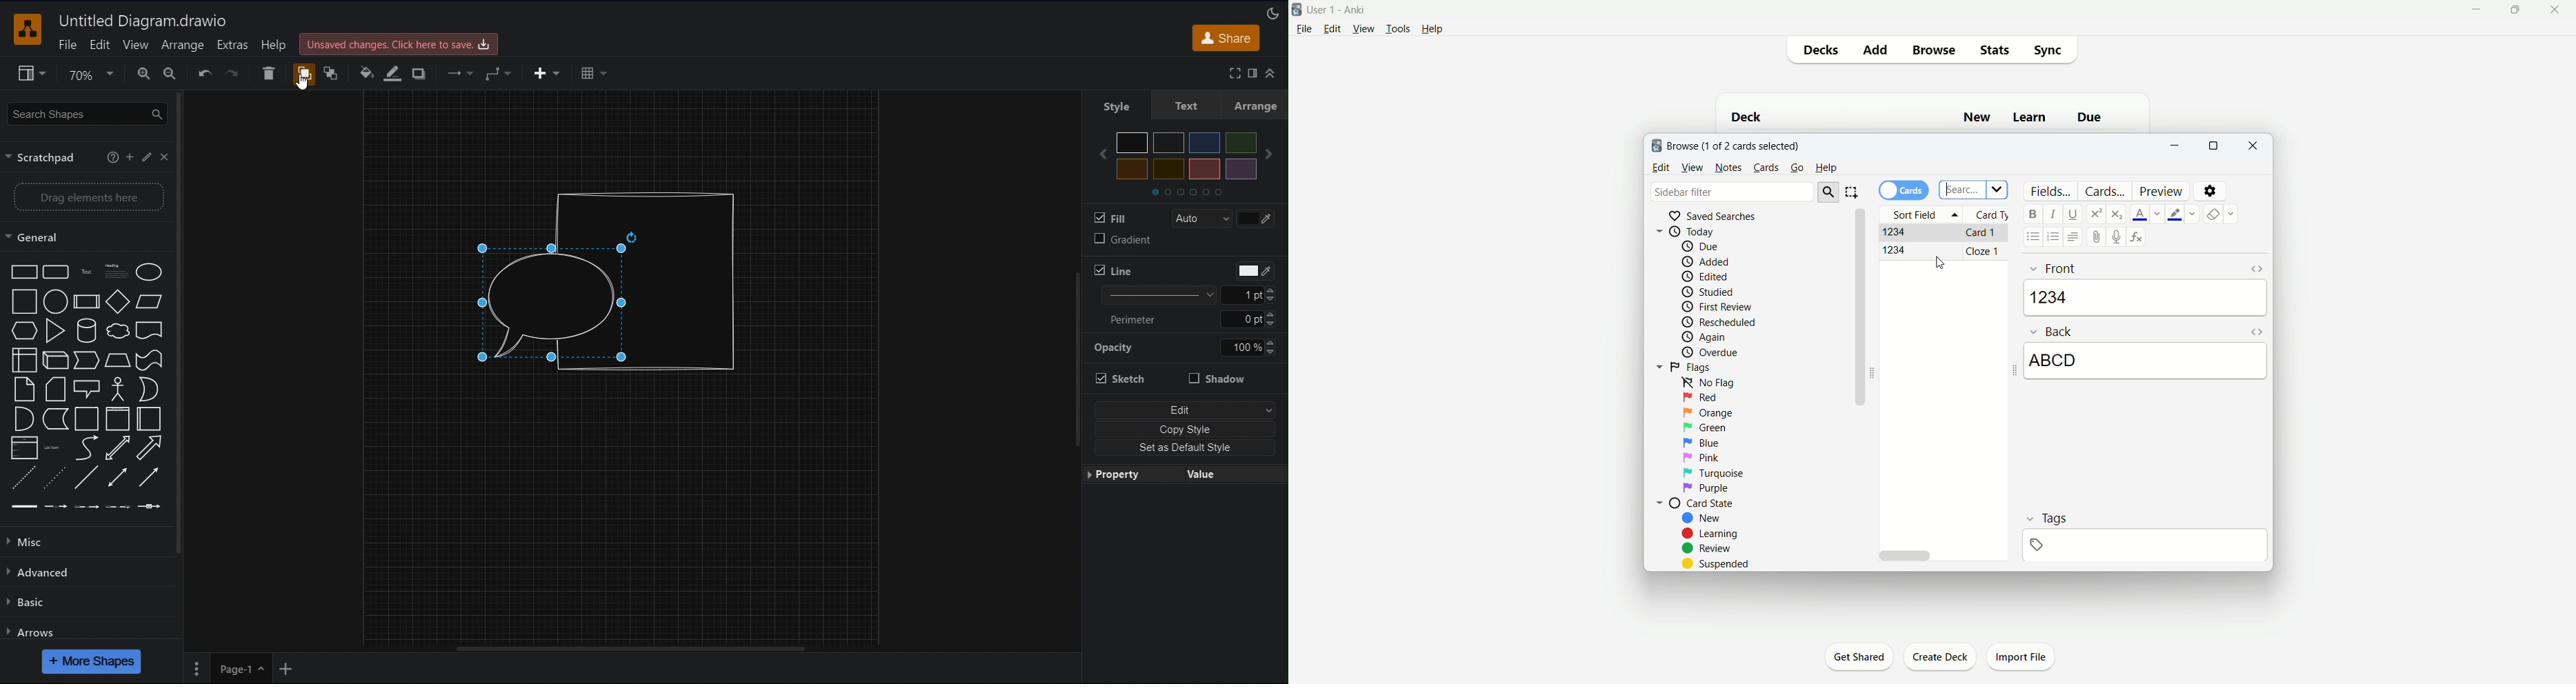 The height and width of the screenshot is (700, 2576). What do you see at coordinates (52, 157) in the screenshot?
I see `Scratchpad` at bounding box center [52, 157].